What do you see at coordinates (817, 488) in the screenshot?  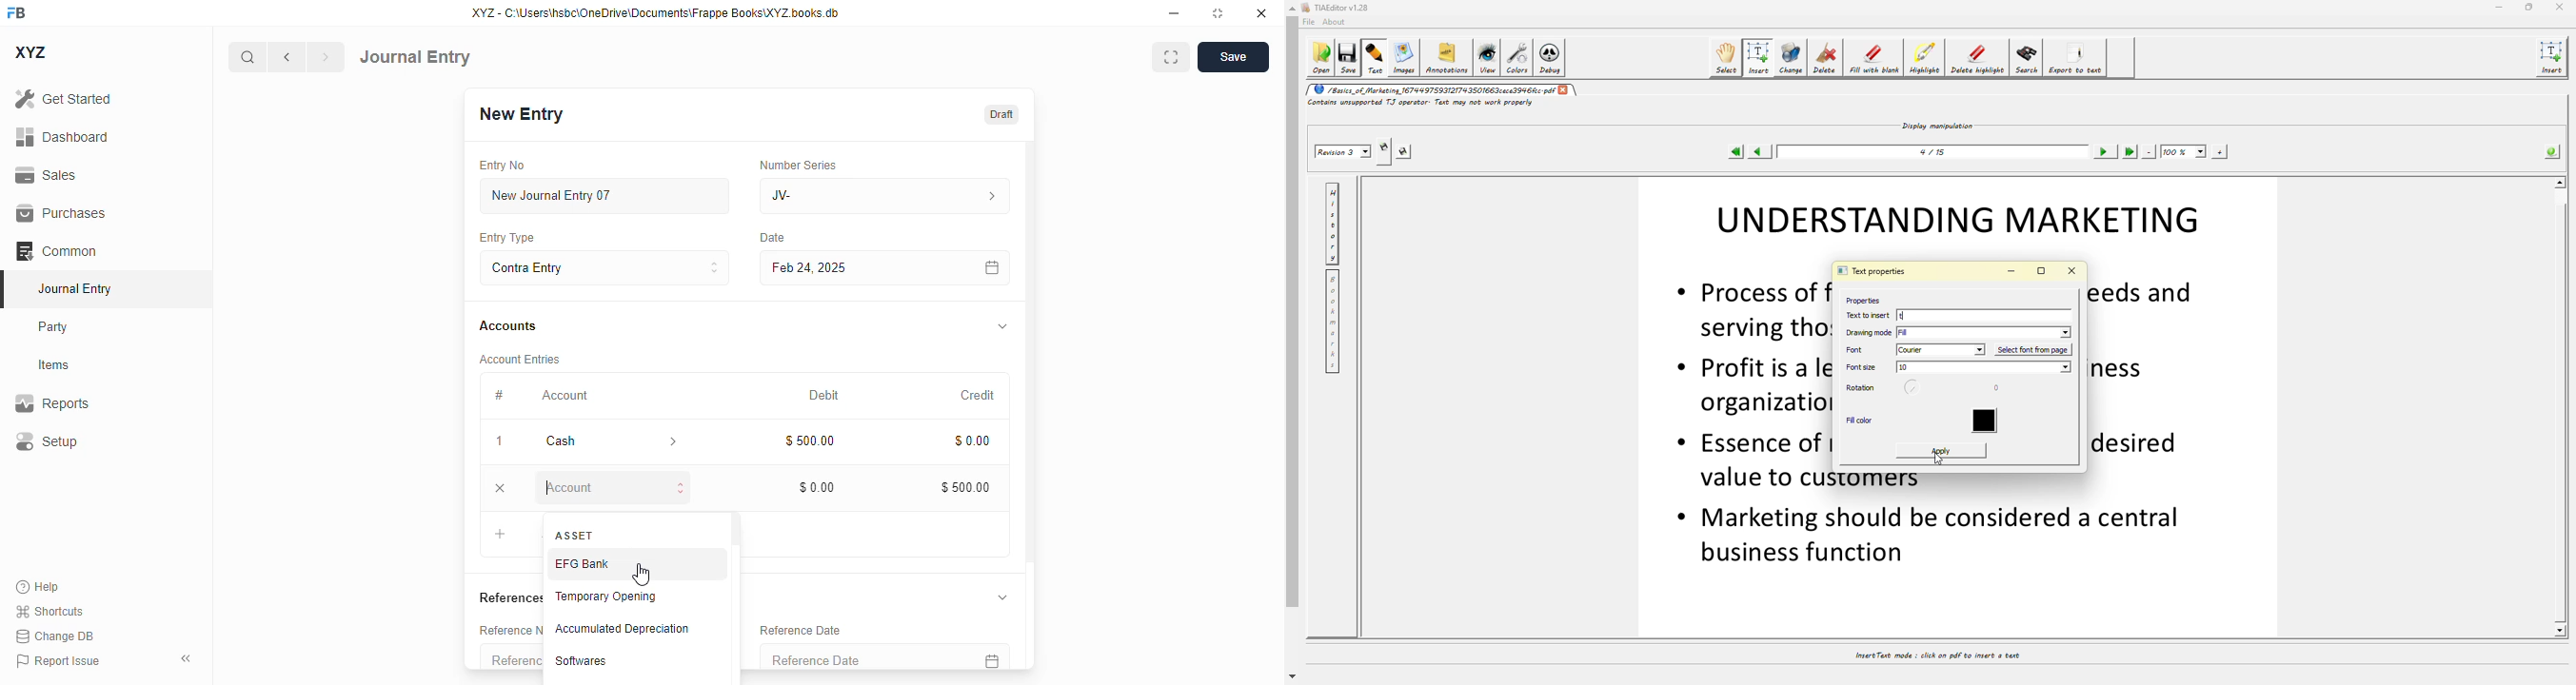 I see `$0.00` at bounding box center [817, 488].